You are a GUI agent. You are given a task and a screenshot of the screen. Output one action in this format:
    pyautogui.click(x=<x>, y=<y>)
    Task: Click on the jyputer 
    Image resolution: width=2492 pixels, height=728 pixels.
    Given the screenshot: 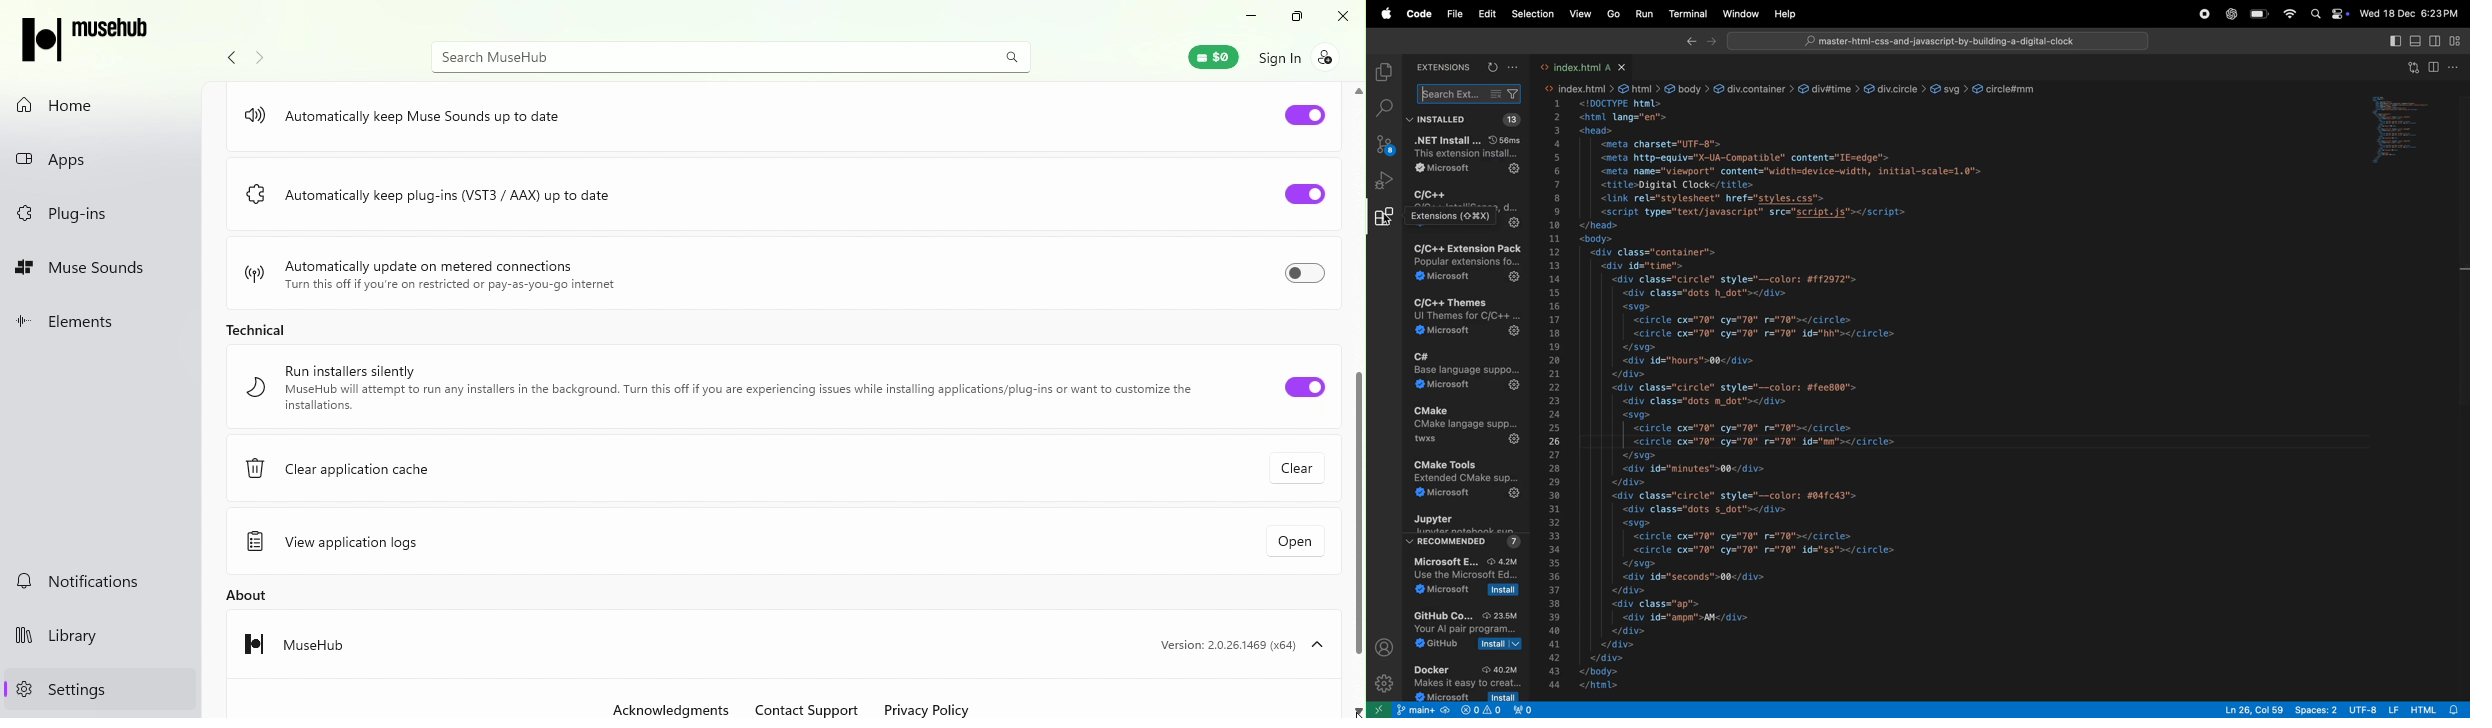 What is the action you would take?
    pyautogui.click(x=1467, y=530)
    